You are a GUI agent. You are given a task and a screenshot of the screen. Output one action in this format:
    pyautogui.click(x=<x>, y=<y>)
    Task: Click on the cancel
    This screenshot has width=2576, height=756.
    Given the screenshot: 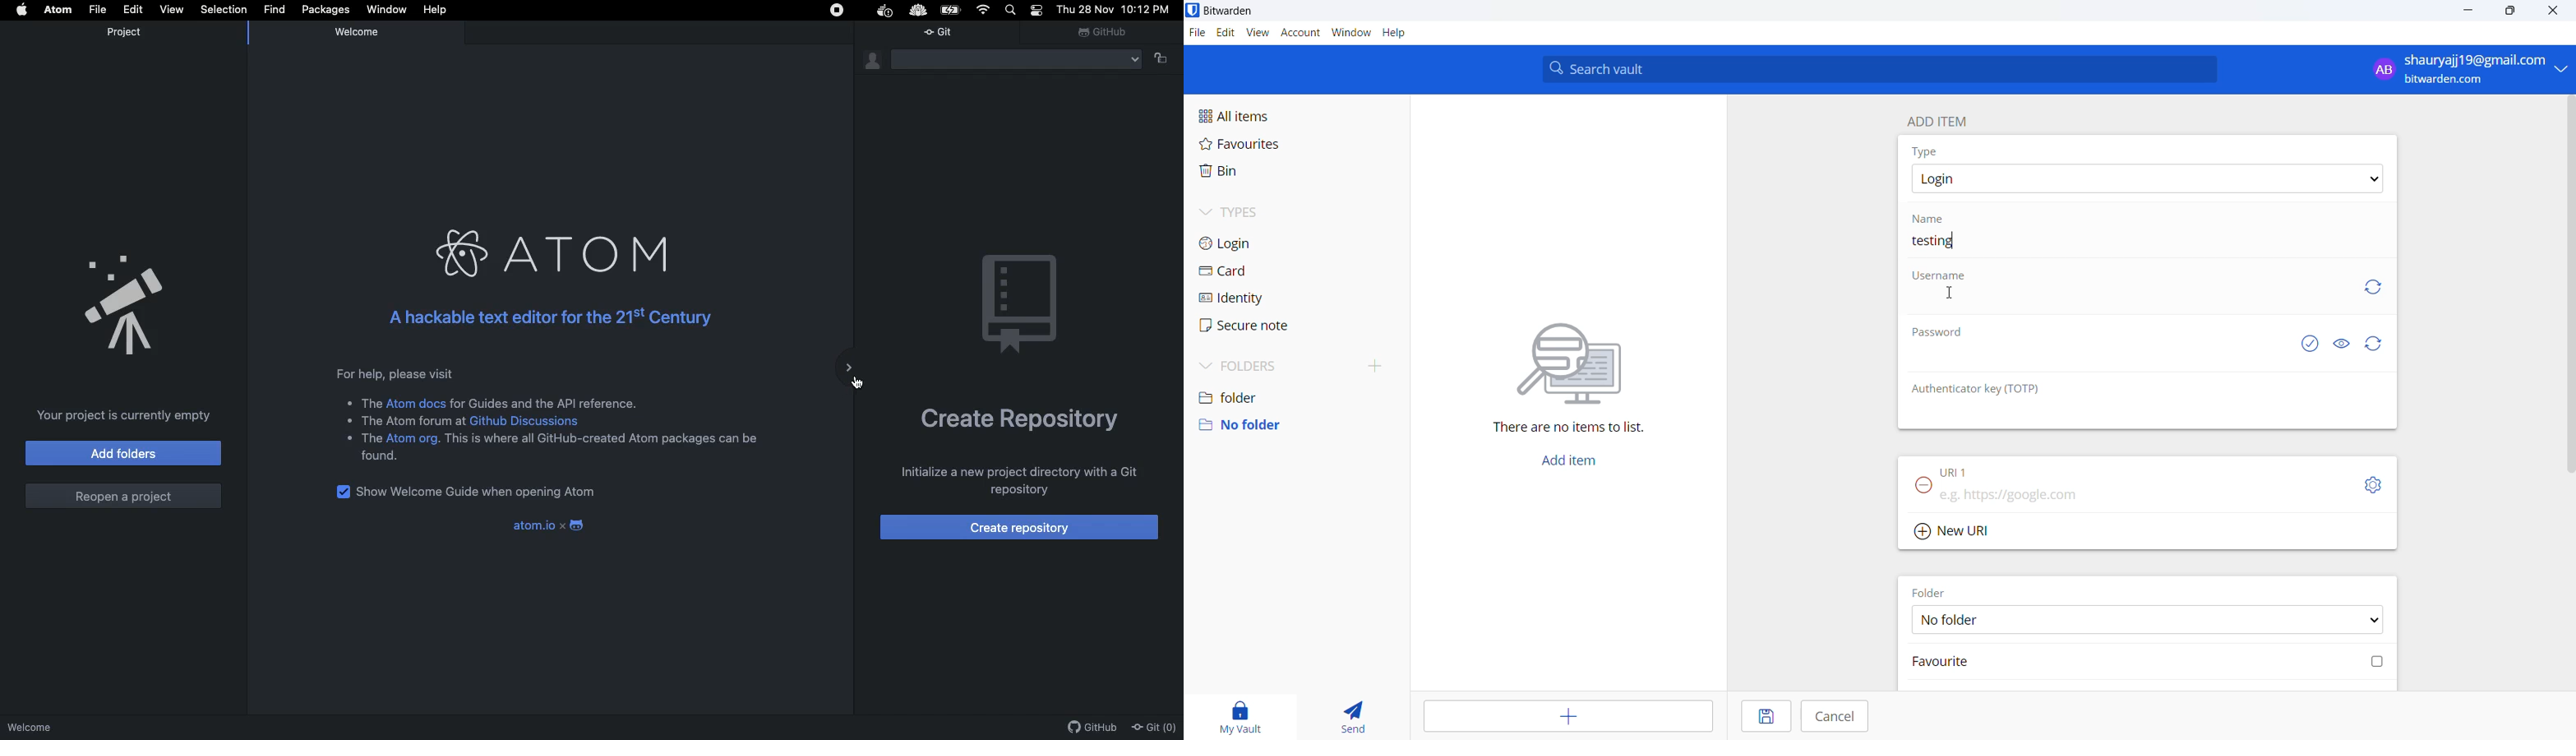 What is the action you would take?
    pyautogui.click(x=1833, y=716)
    